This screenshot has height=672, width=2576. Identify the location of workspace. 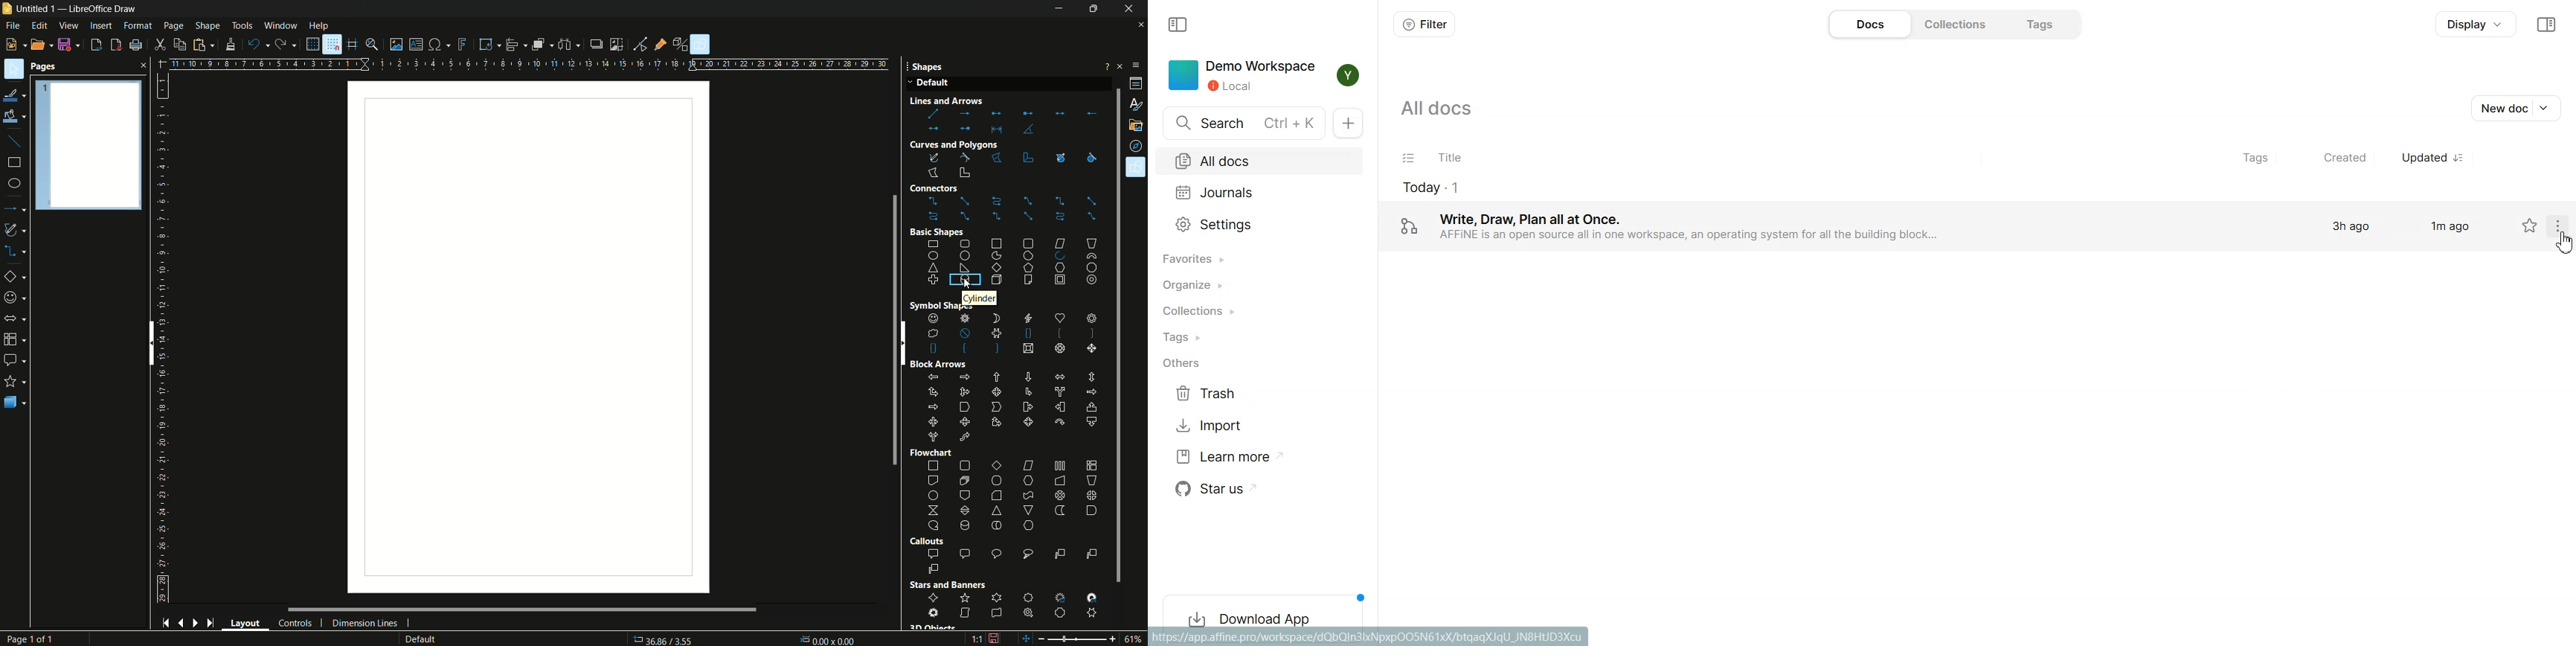
(528, 337).